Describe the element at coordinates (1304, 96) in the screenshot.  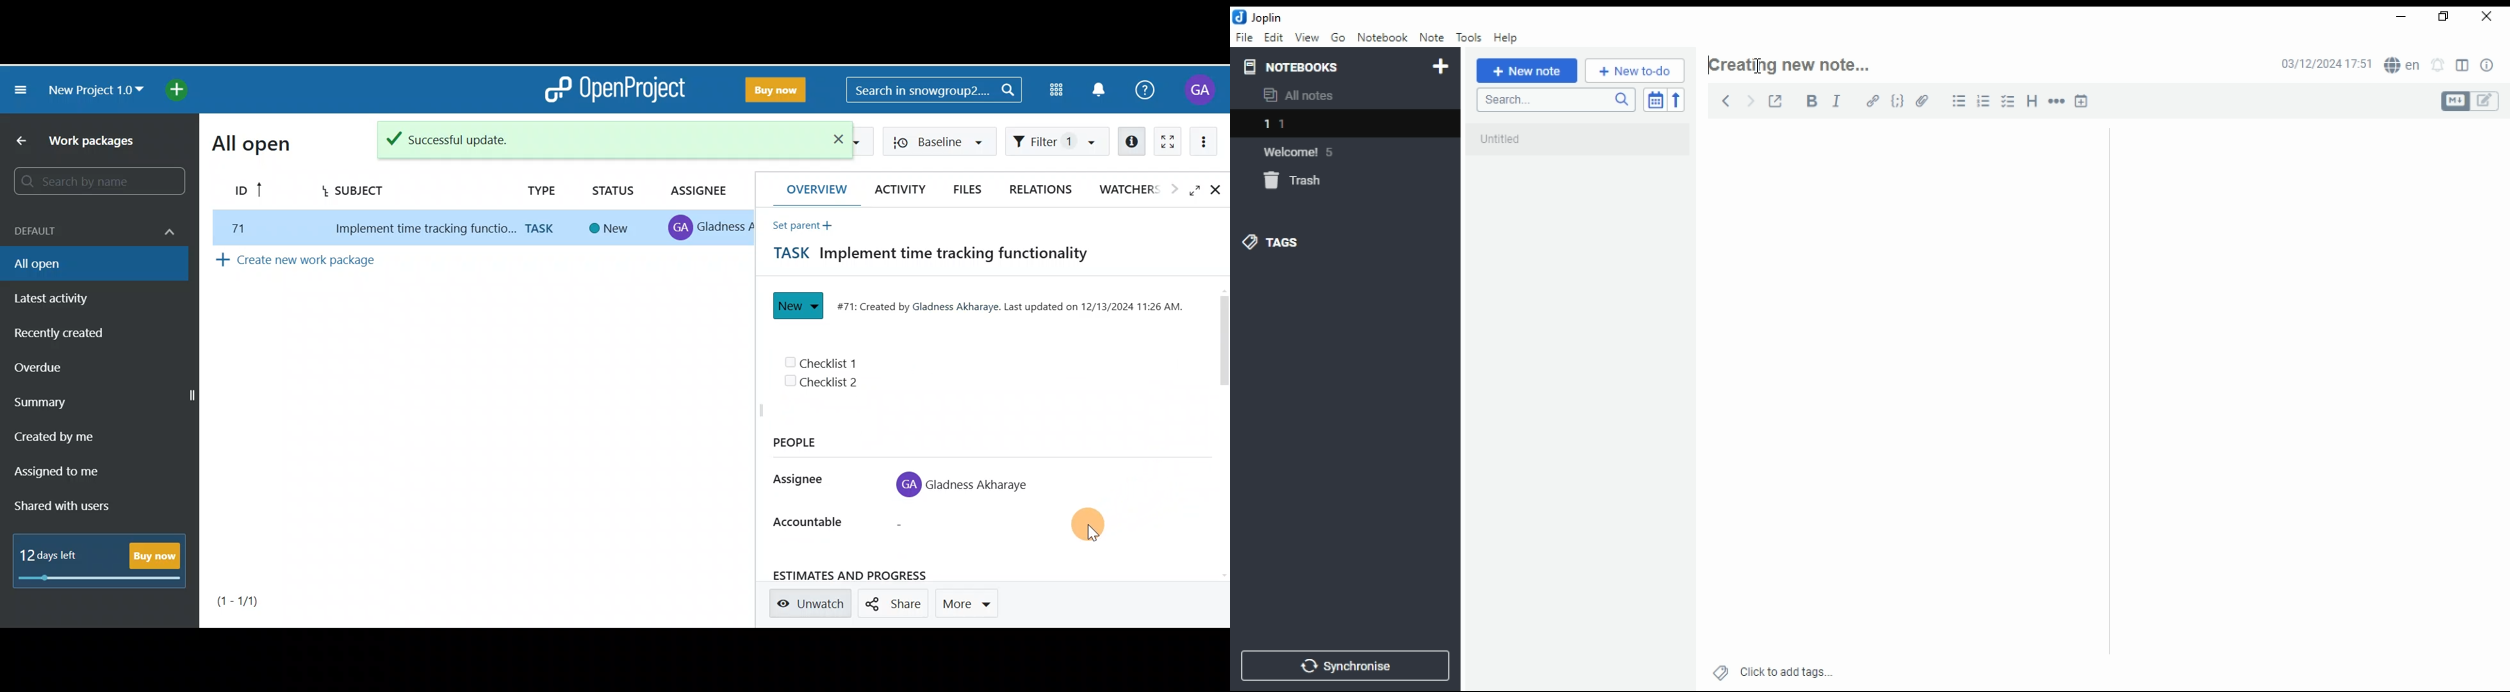
I see `all notes` at that location.